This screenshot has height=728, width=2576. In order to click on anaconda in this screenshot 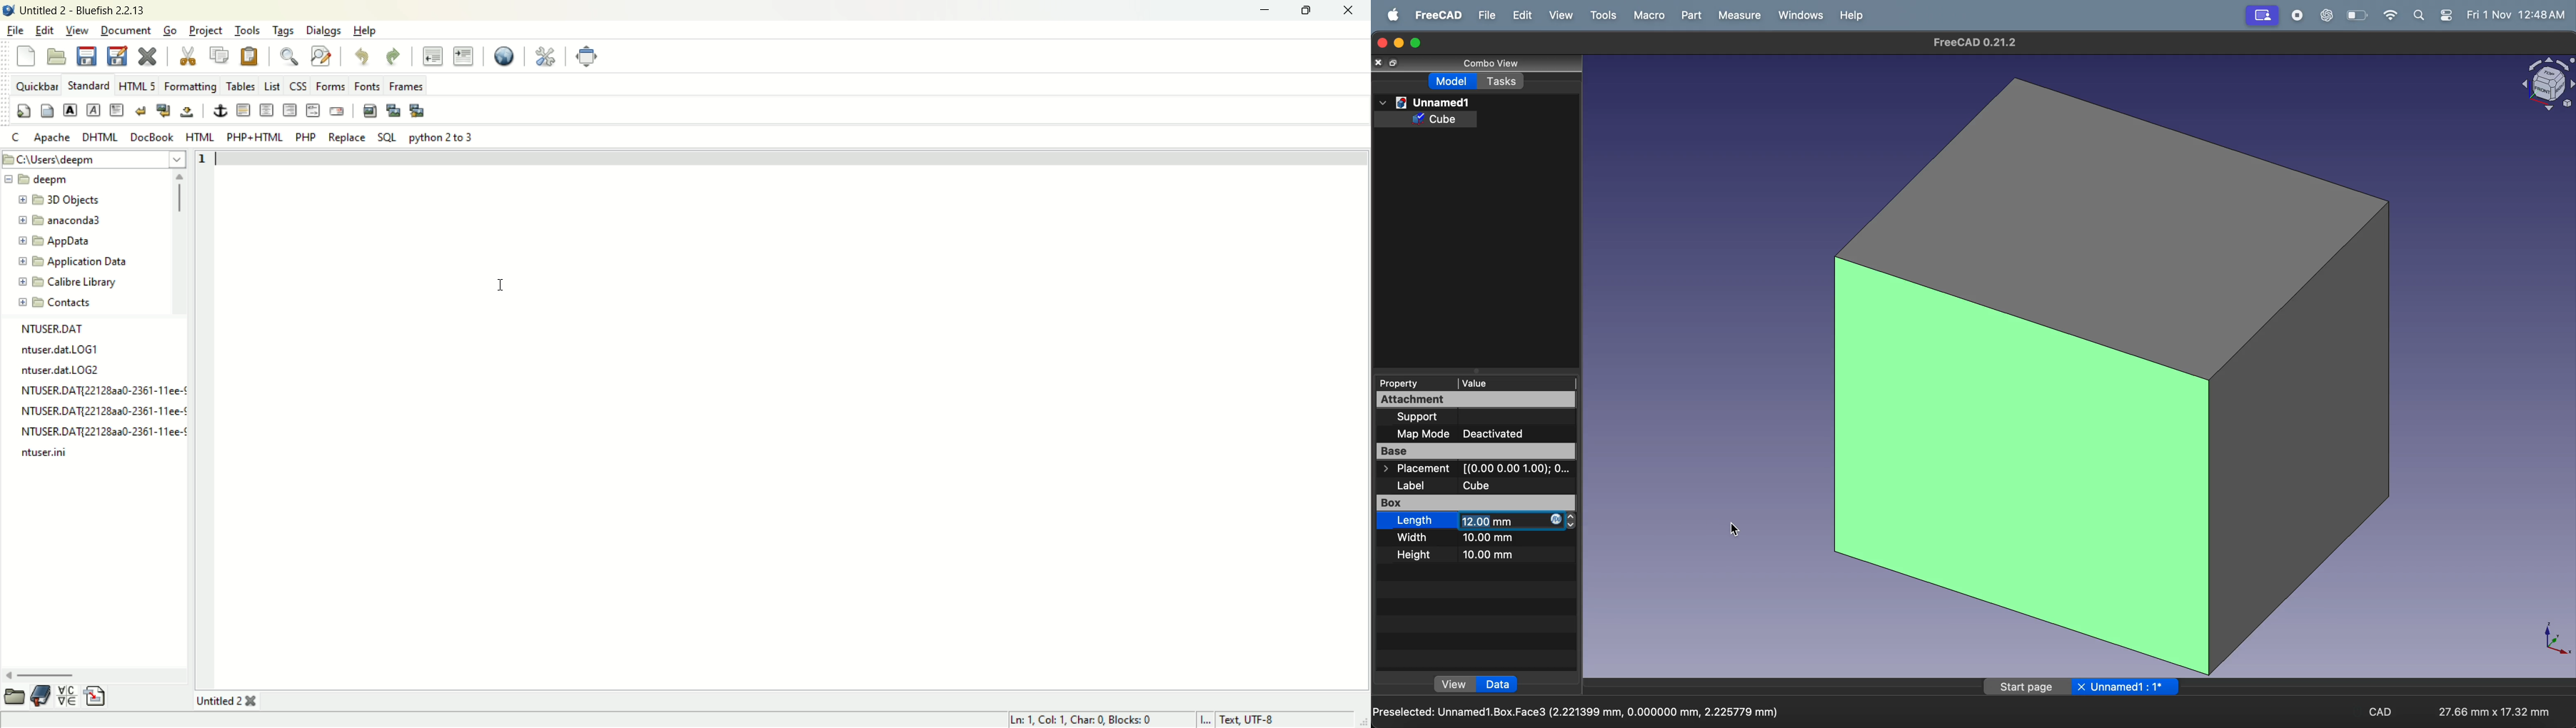, I will do `click(63, 219)`.